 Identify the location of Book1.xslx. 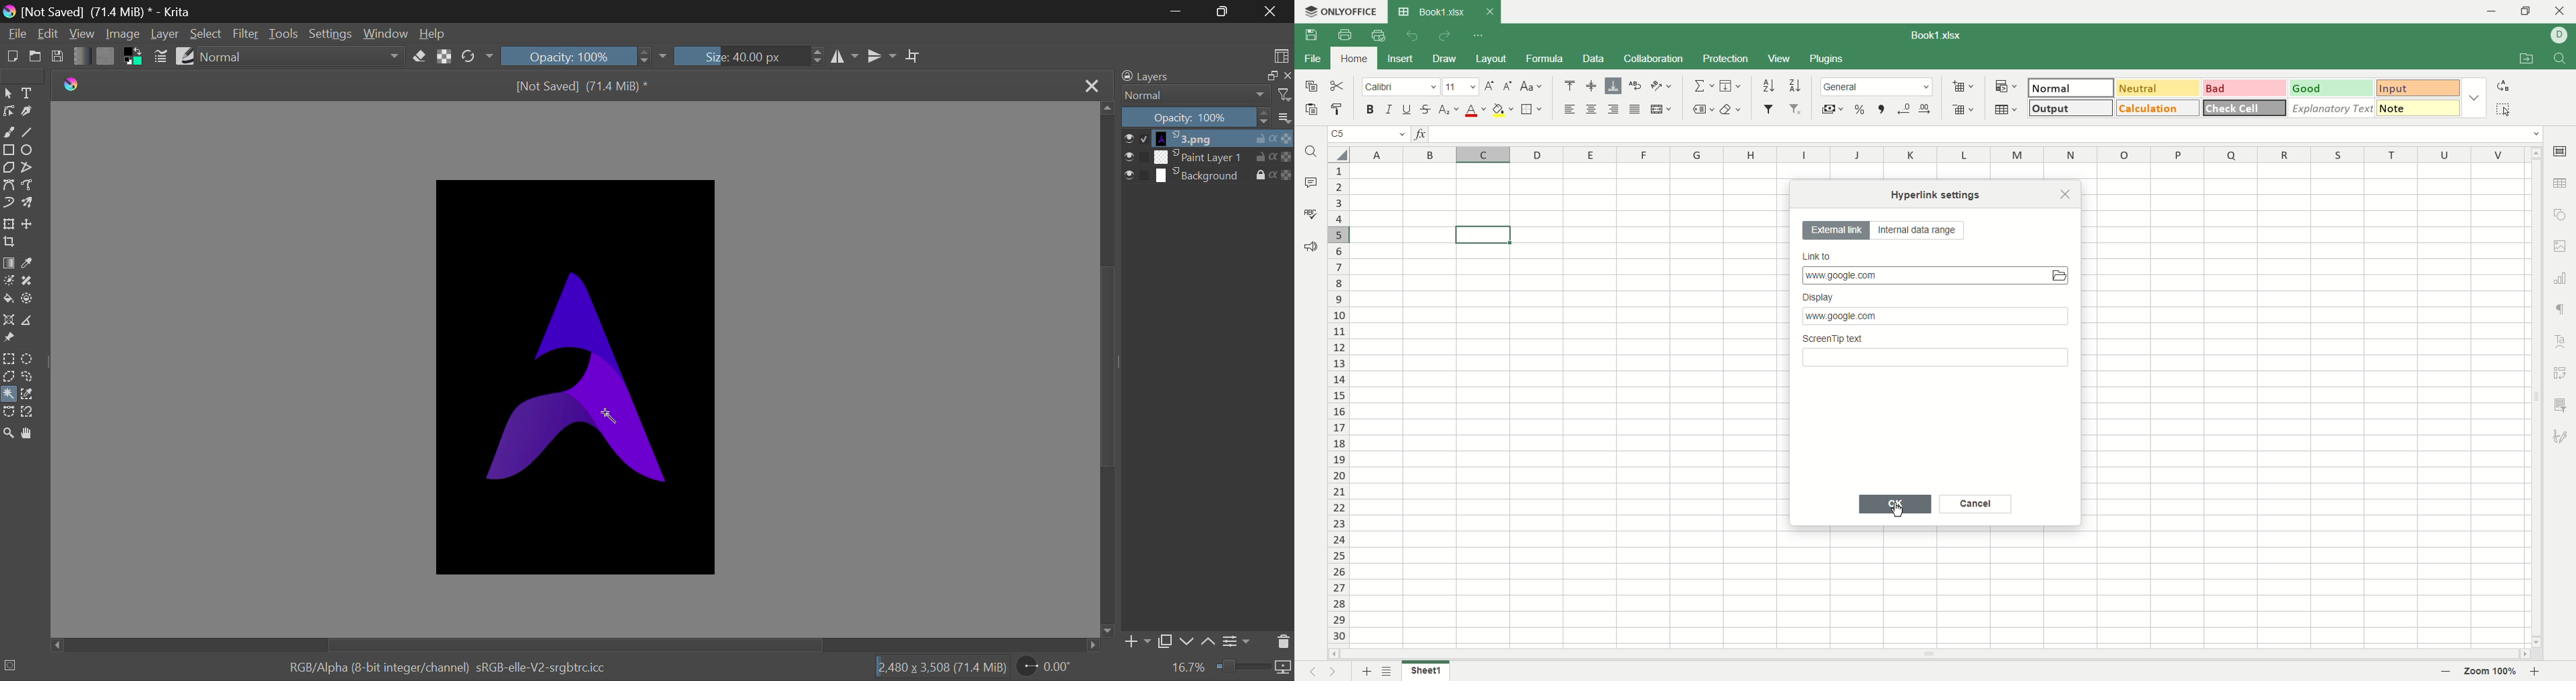
(1444, 11).